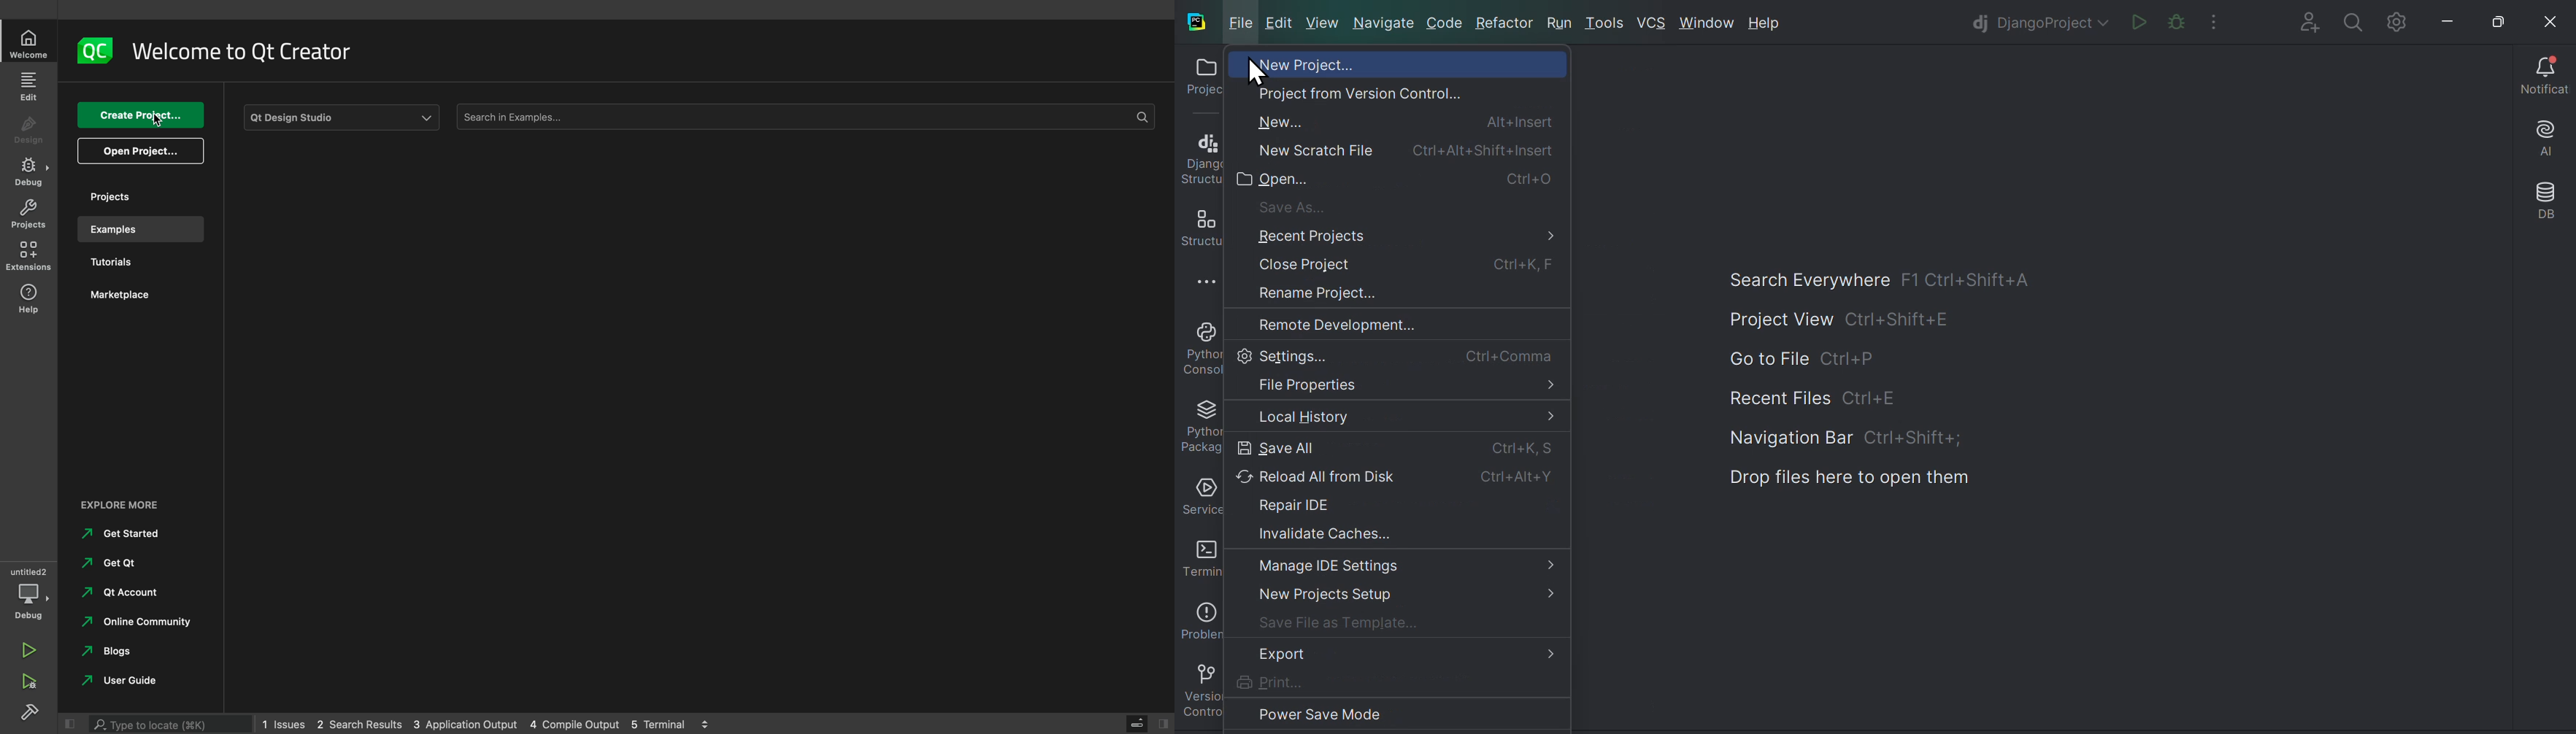 The image size is (2576, 756). What do you see at coordinates (1403, 654) in the screenshot?
I see `Export` at bounding box center [1403, 654].